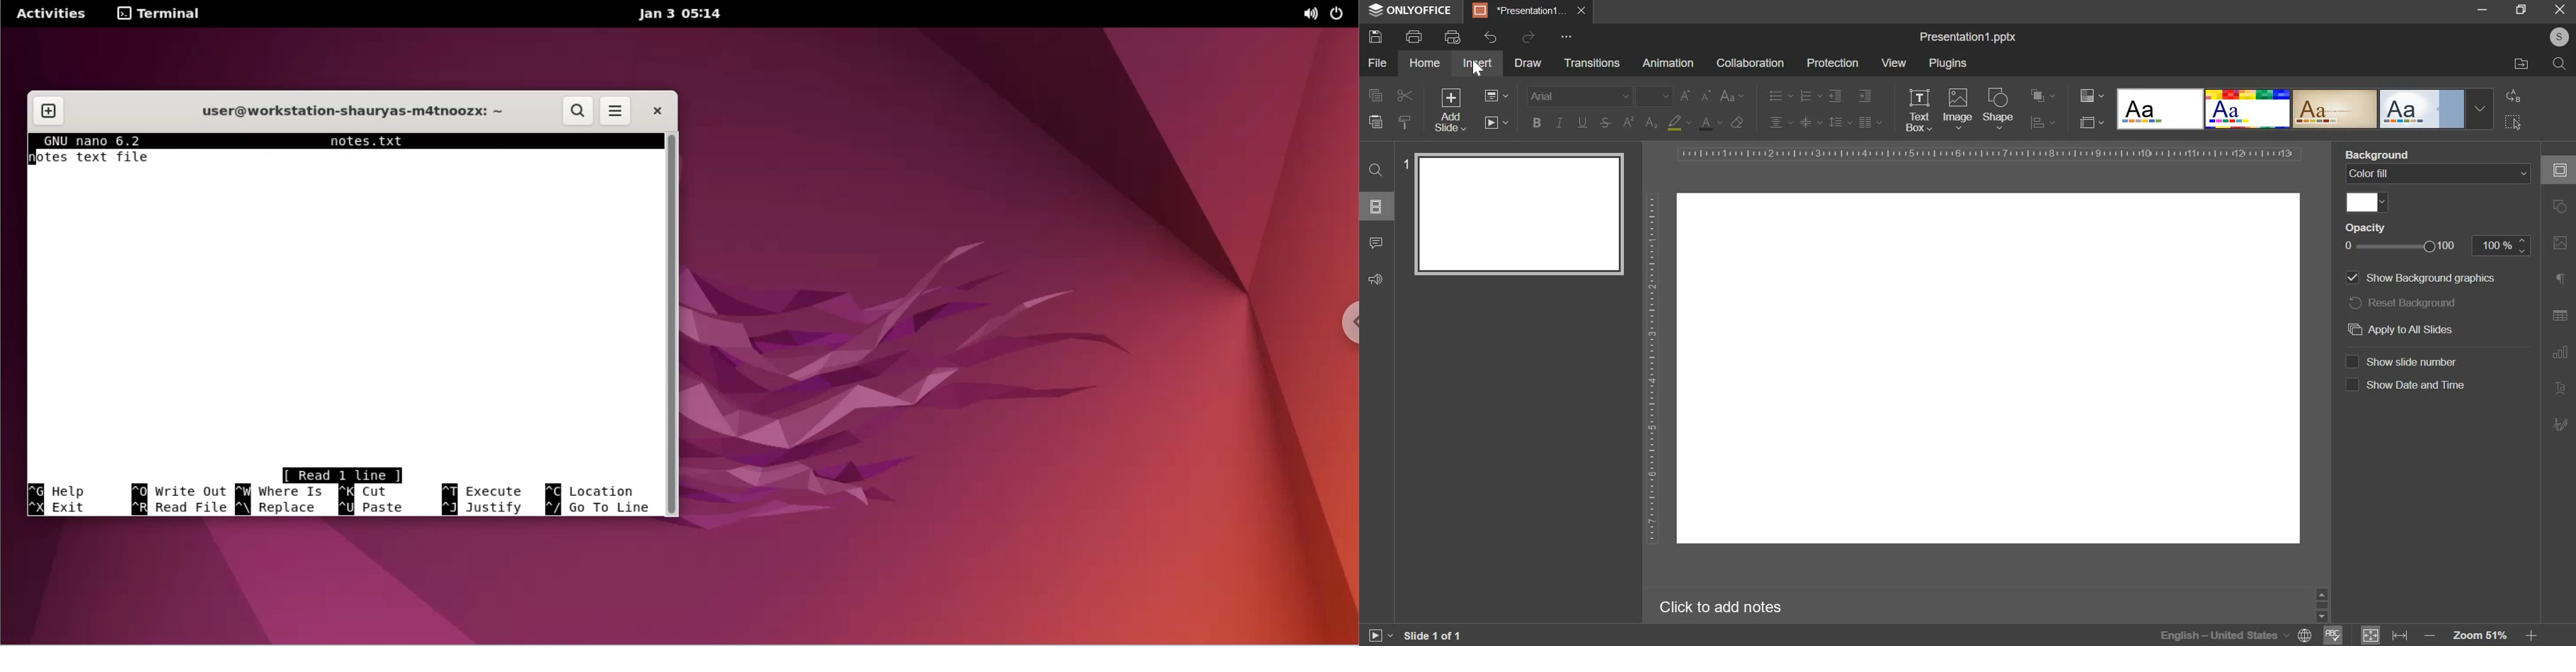 This screenshot has height=672, width=2576. What do you see at coordinates (1376, 278) in the screenshot?
I see `feedback` at bounding box center [1376, 278].